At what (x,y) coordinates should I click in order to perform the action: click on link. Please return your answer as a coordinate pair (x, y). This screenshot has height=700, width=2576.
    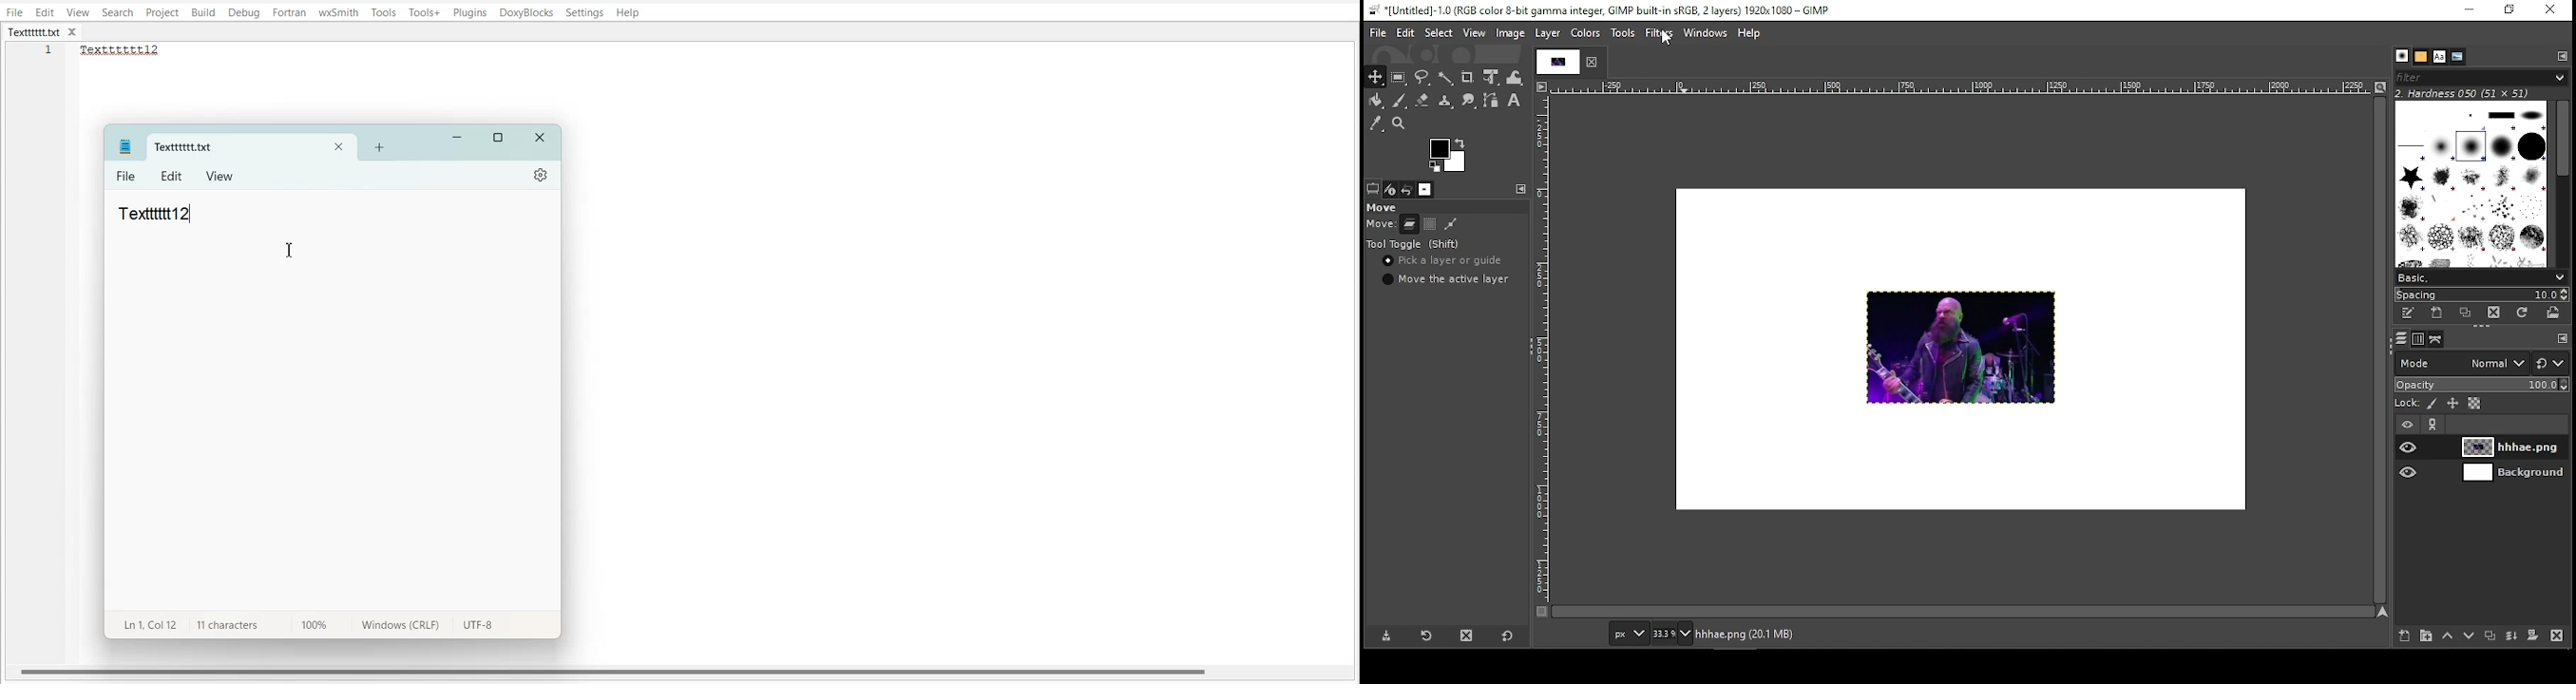
    Looking at the image, I should click on (2434, 425).